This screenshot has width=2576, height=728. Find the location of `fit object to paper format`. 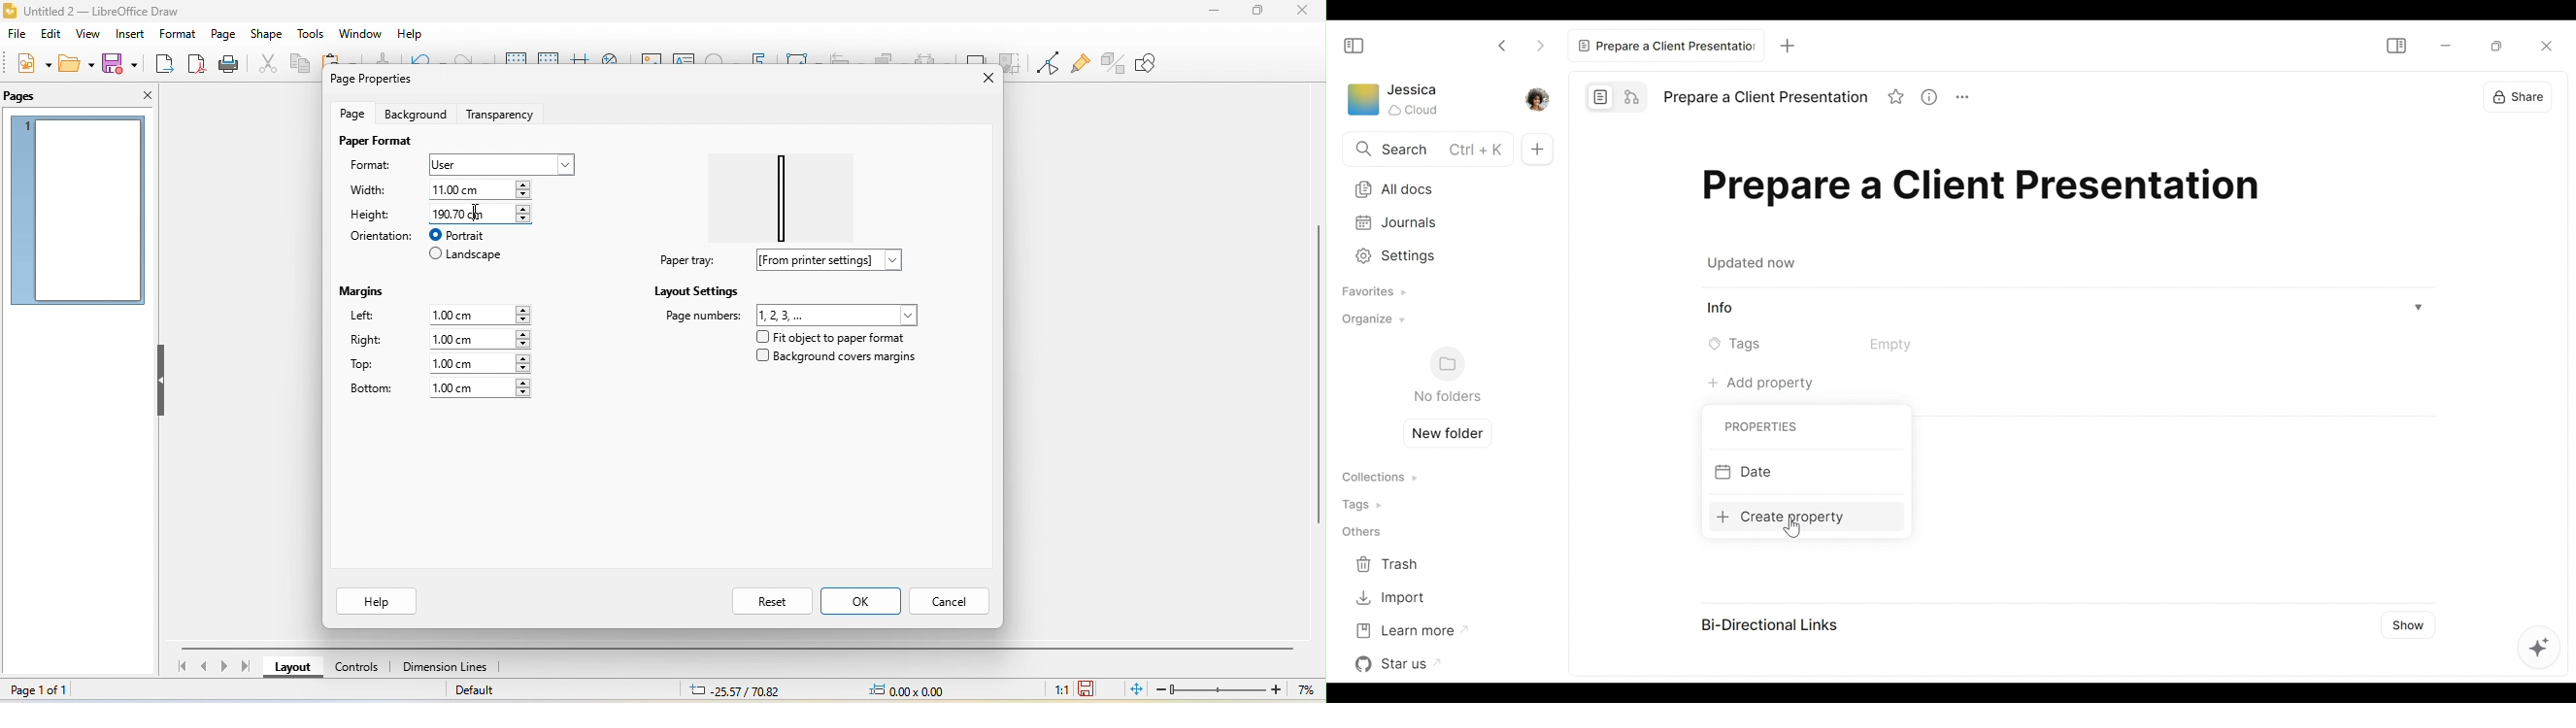

fit object to paper format is located at coordinates (828, 337).